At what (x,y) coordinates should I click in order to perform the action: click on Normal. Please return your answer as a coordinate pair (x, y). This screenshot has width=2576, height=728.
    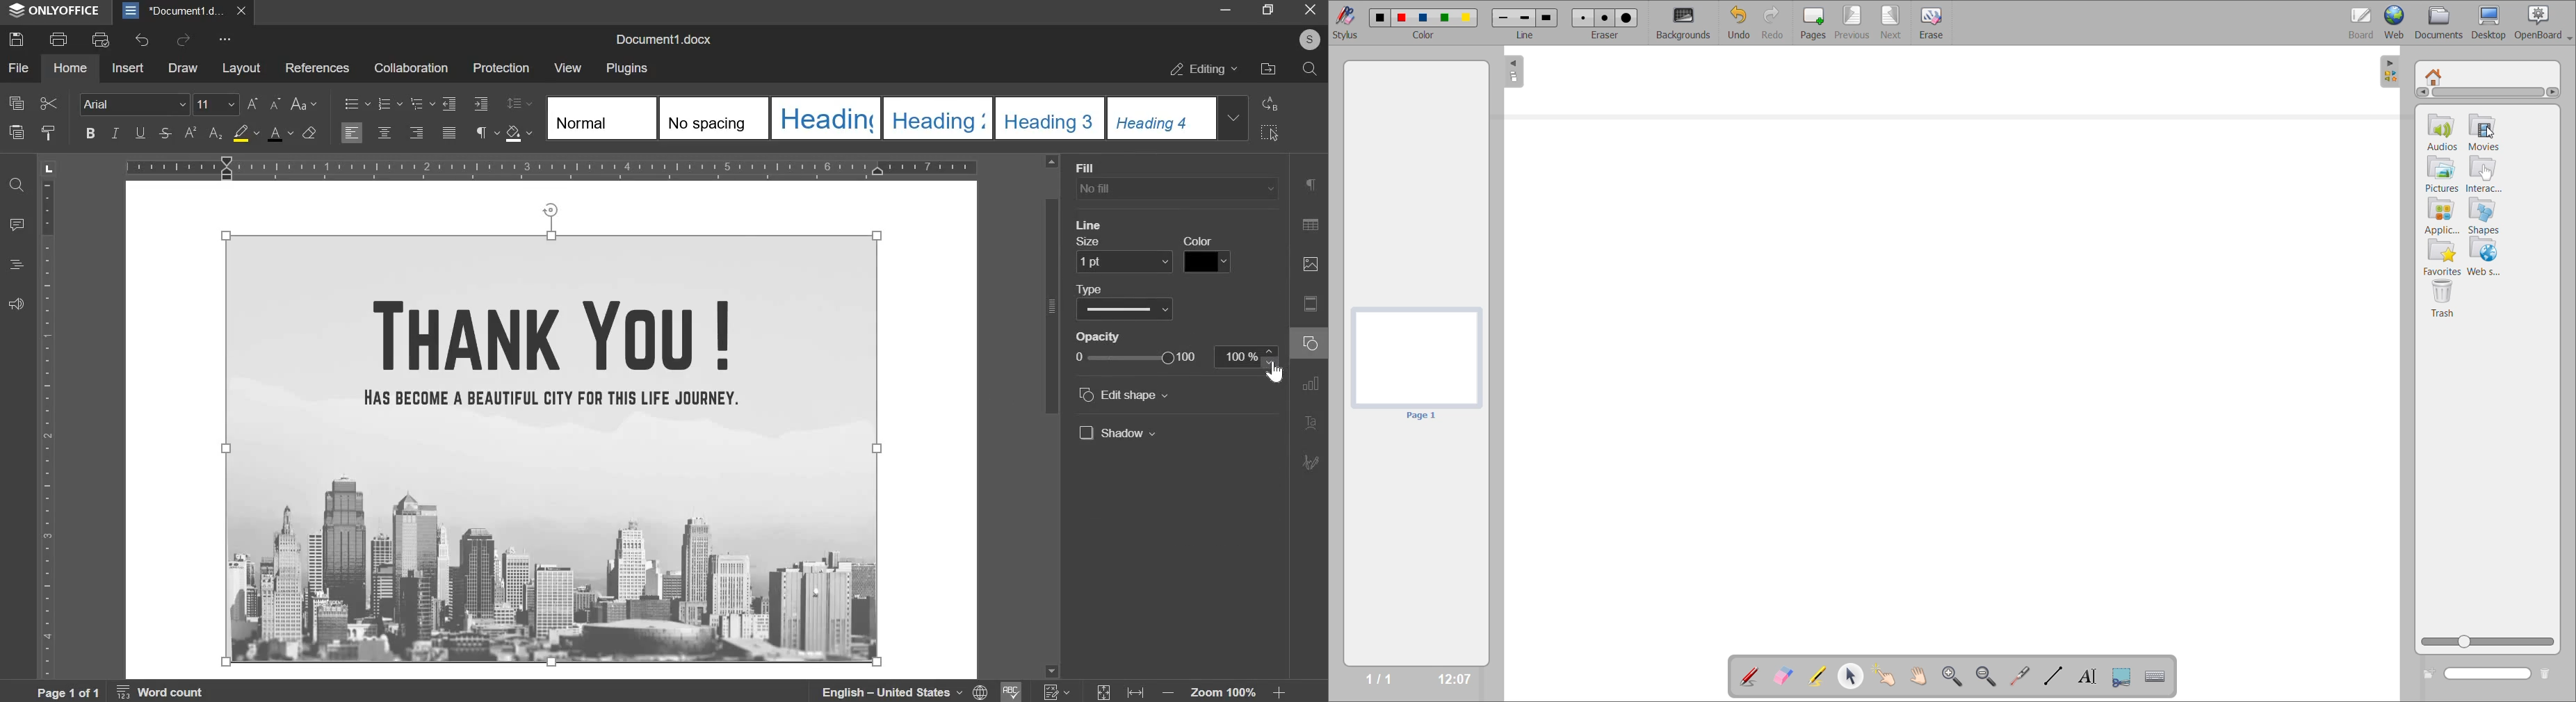
    Looking at the image, I should click on (599, 119).